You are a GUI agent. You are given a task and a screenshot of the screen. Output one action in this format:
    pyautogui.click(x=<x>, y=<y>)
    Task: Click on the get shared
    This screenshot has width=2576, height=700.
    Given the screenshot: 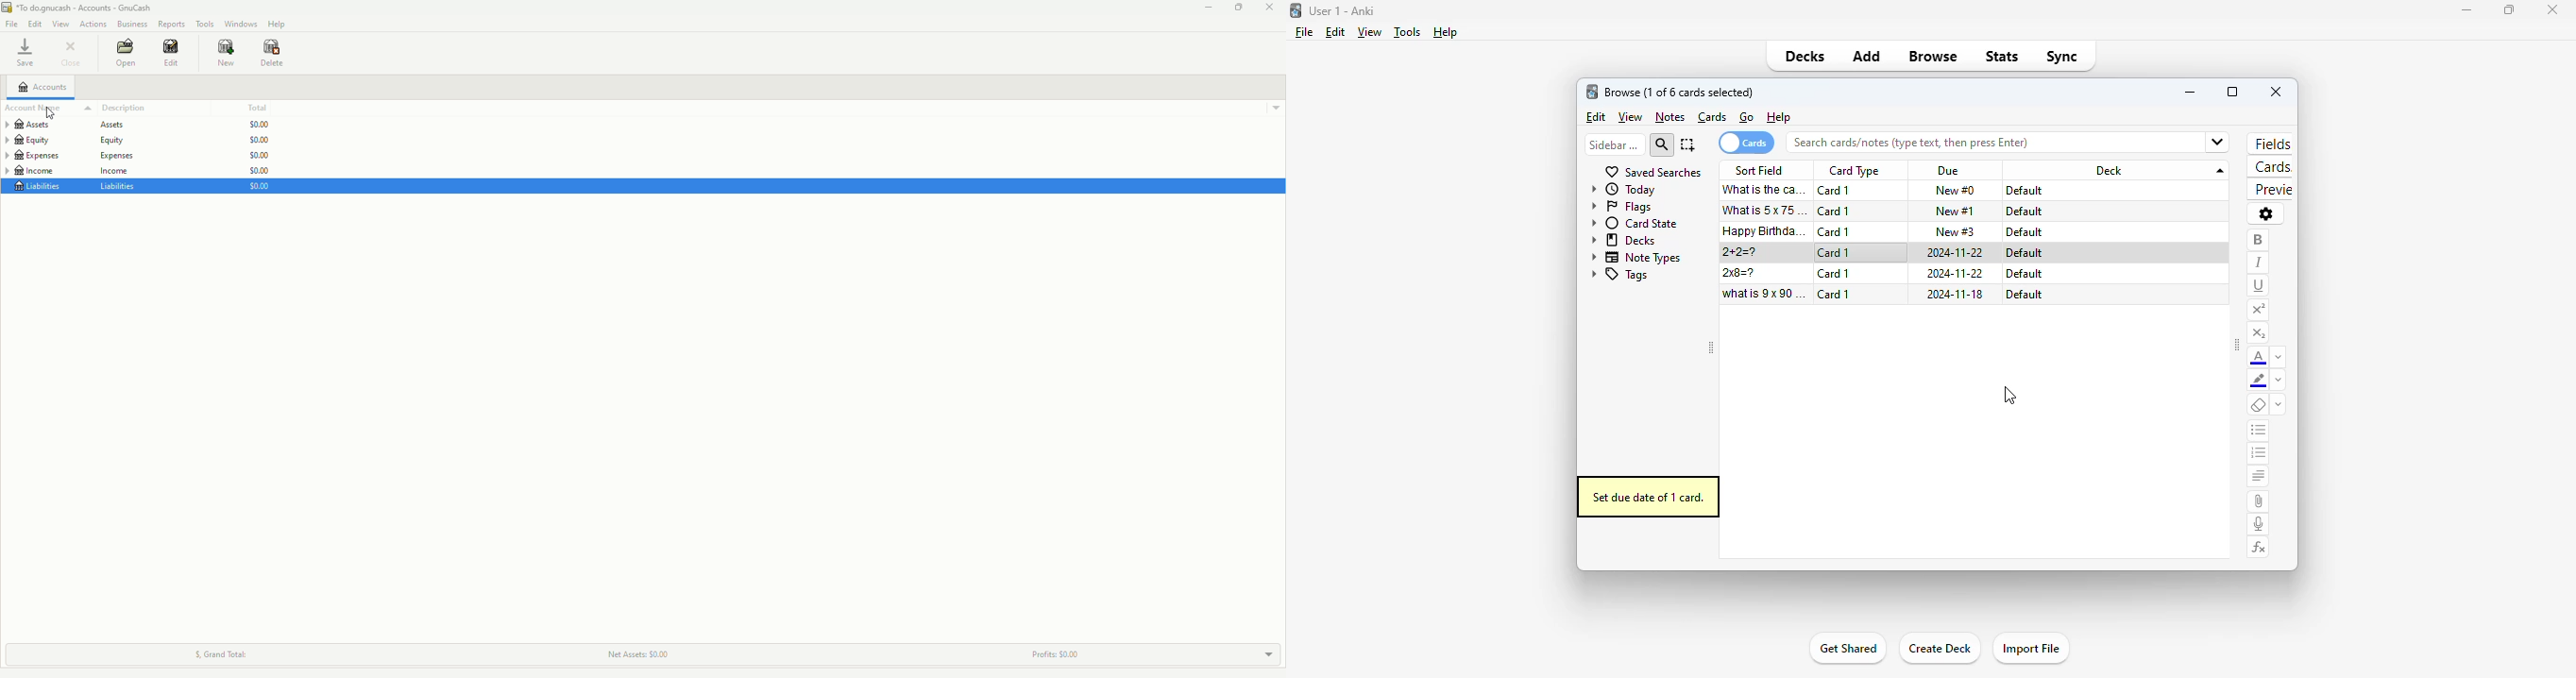 What is the action you would take?
    pyautogui.click(x=1846, y=650)
    